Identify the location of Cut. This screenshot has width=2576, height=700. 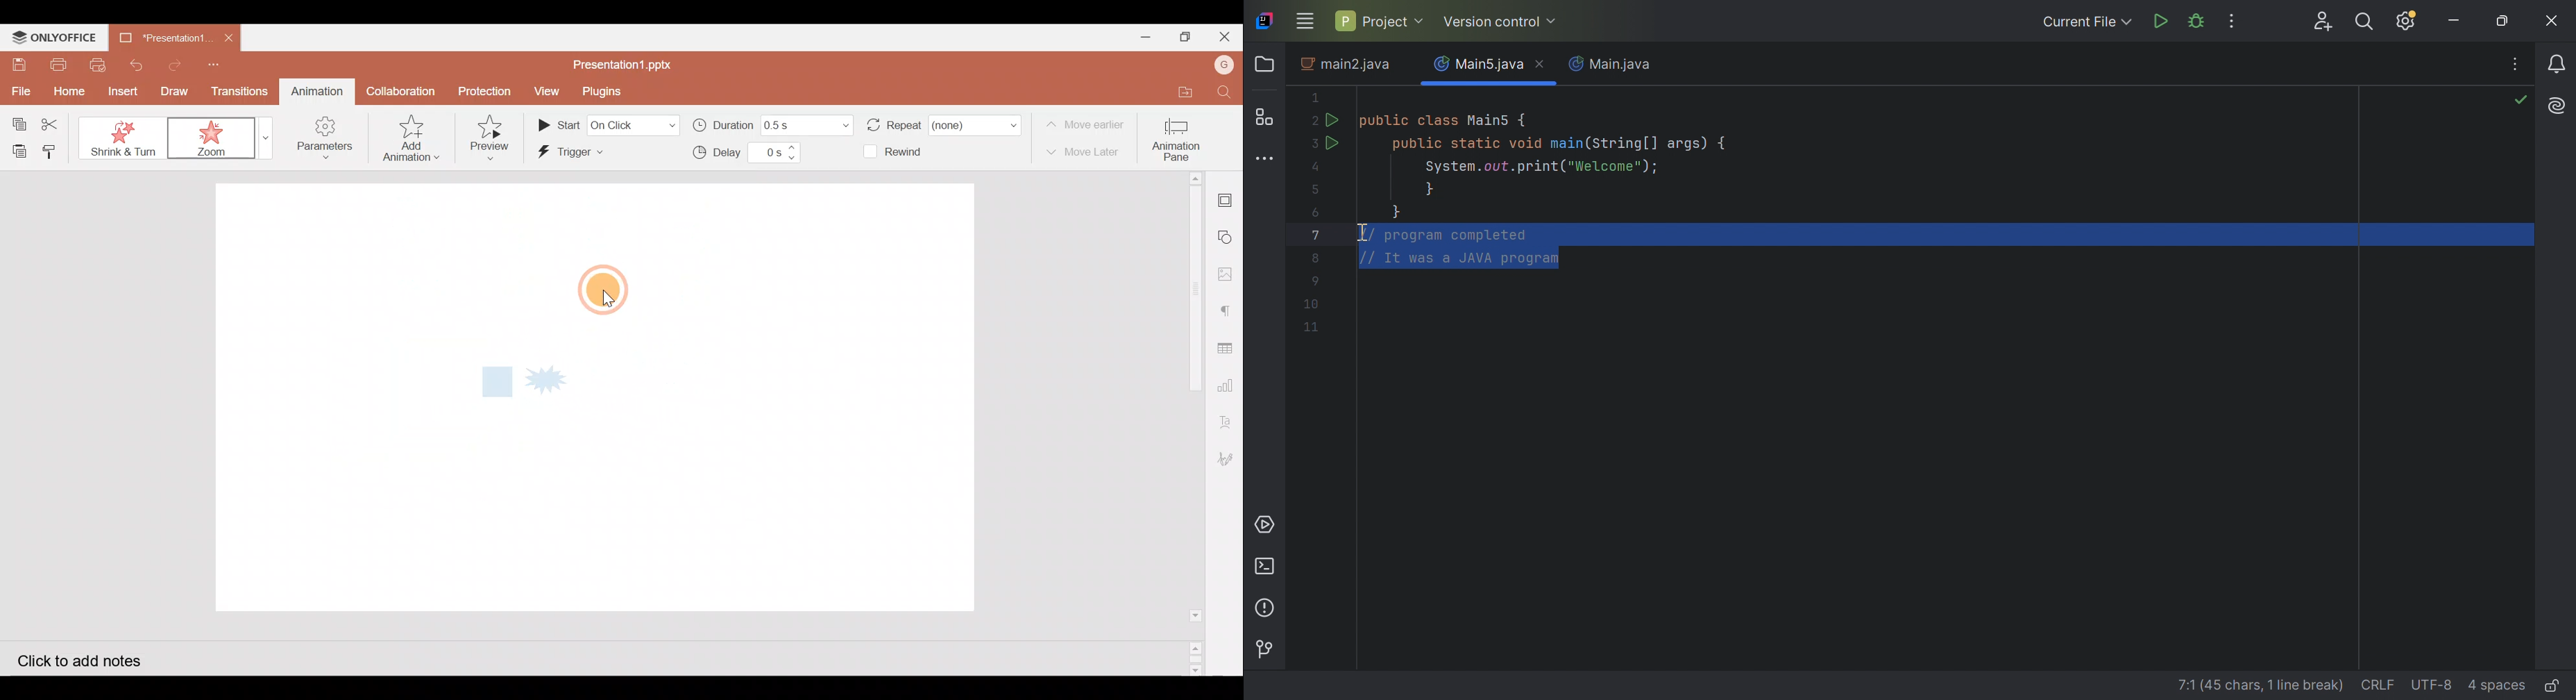
(55, 122).